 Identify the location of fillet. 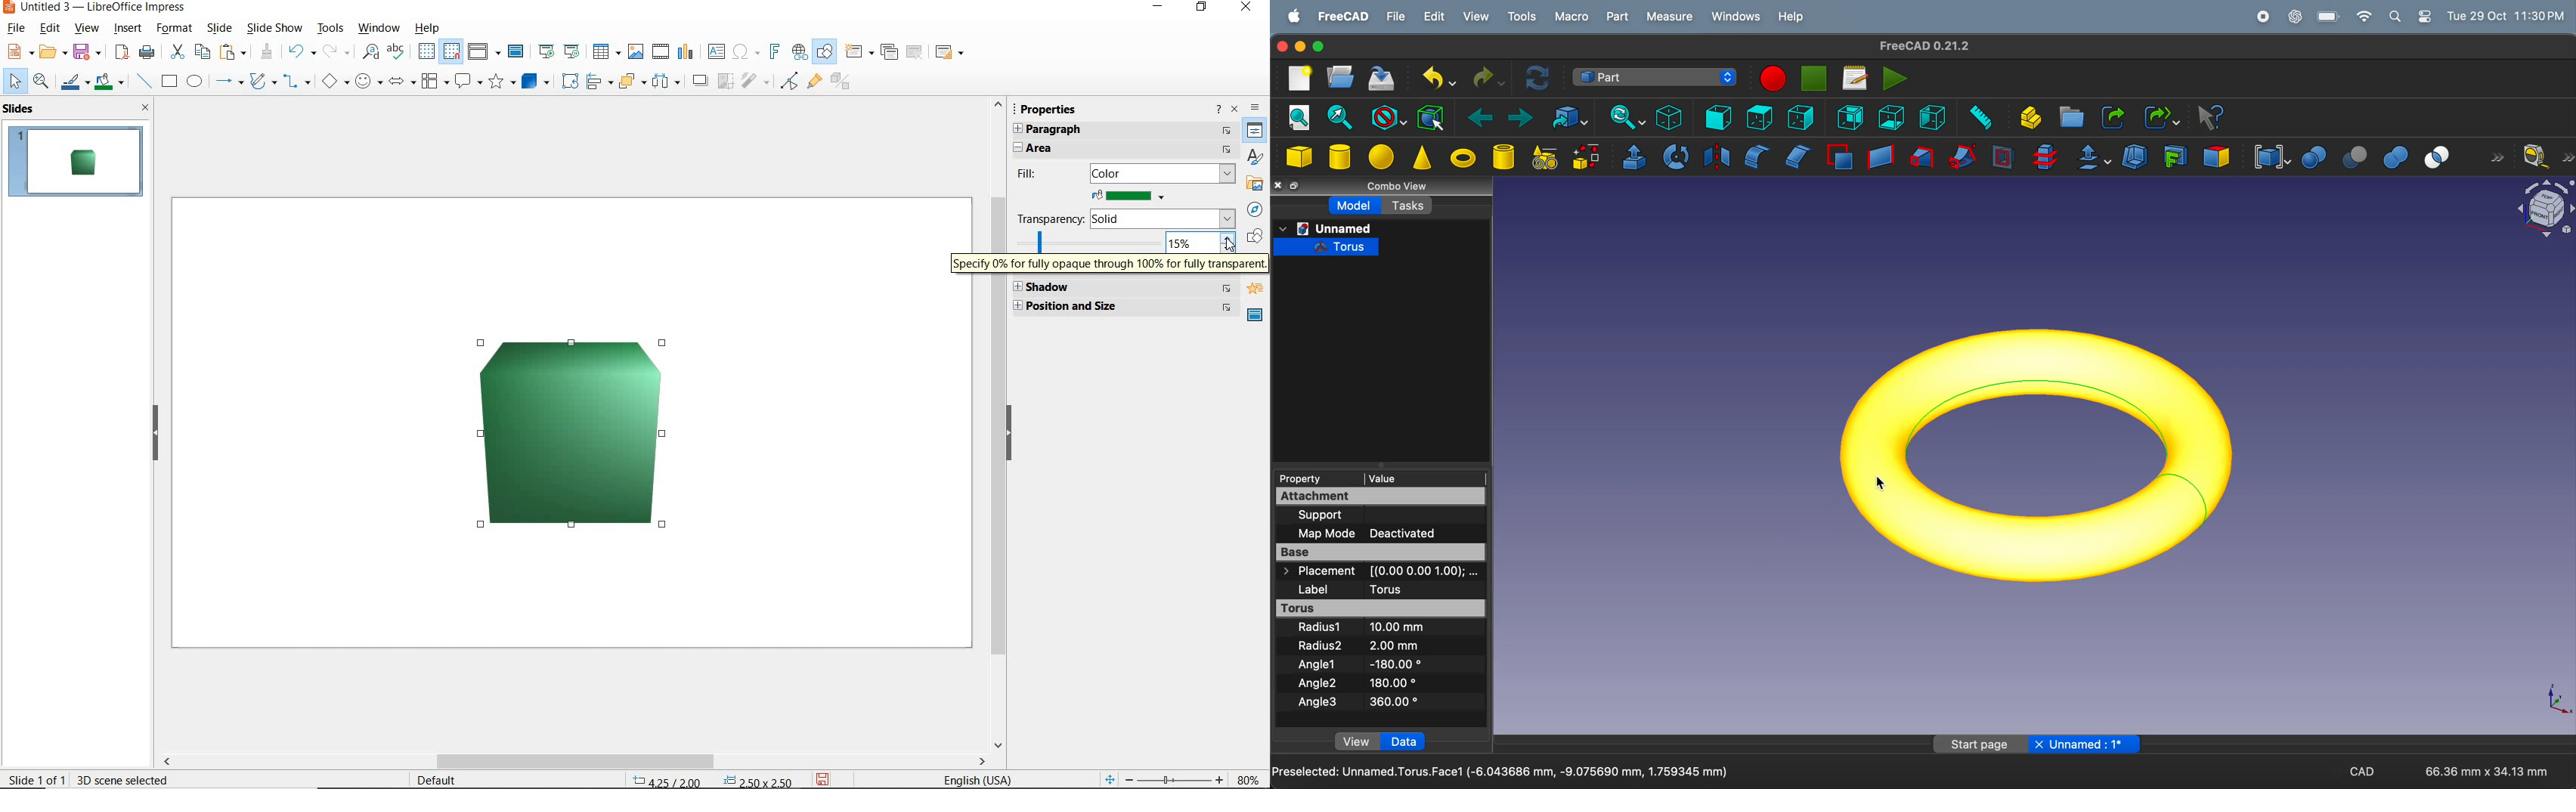
(1755, 157).